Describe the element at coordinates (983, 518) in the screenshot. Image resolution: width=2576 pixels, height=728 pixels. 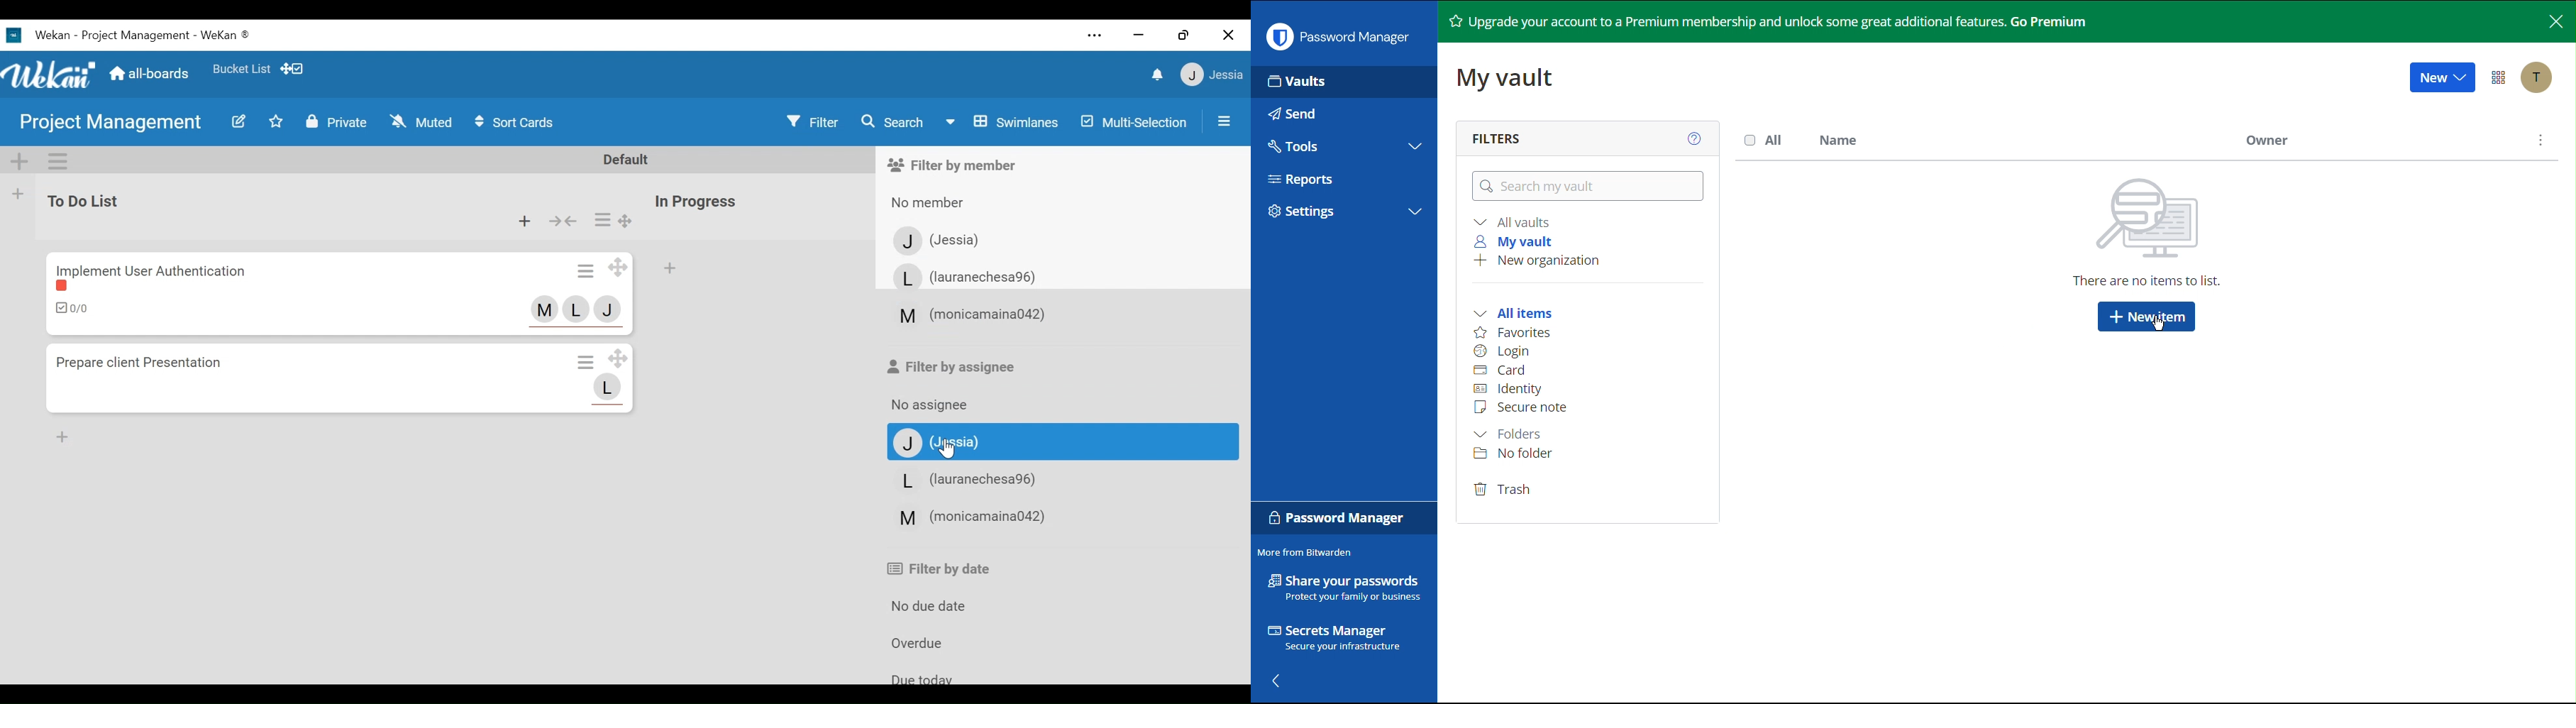
I see `Member` at that location.